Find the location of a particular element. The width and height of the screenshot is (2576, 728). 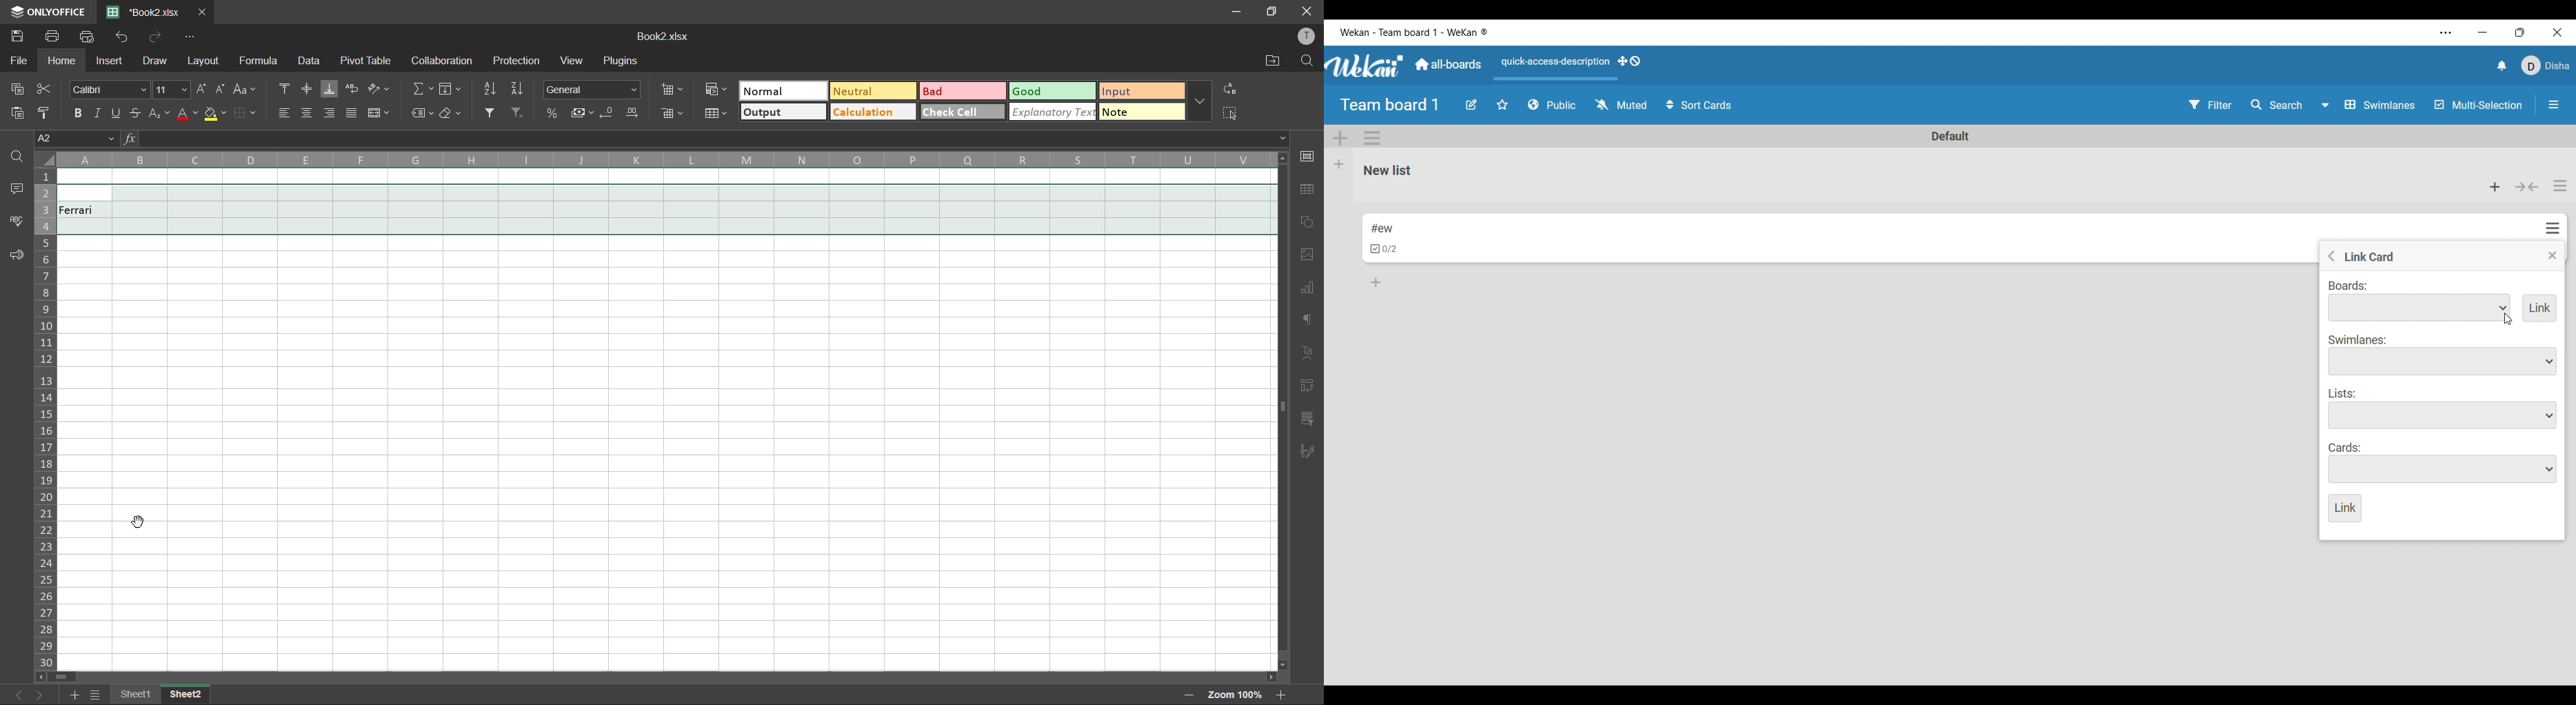

explanatory text is located at coordinates (1052, 113).